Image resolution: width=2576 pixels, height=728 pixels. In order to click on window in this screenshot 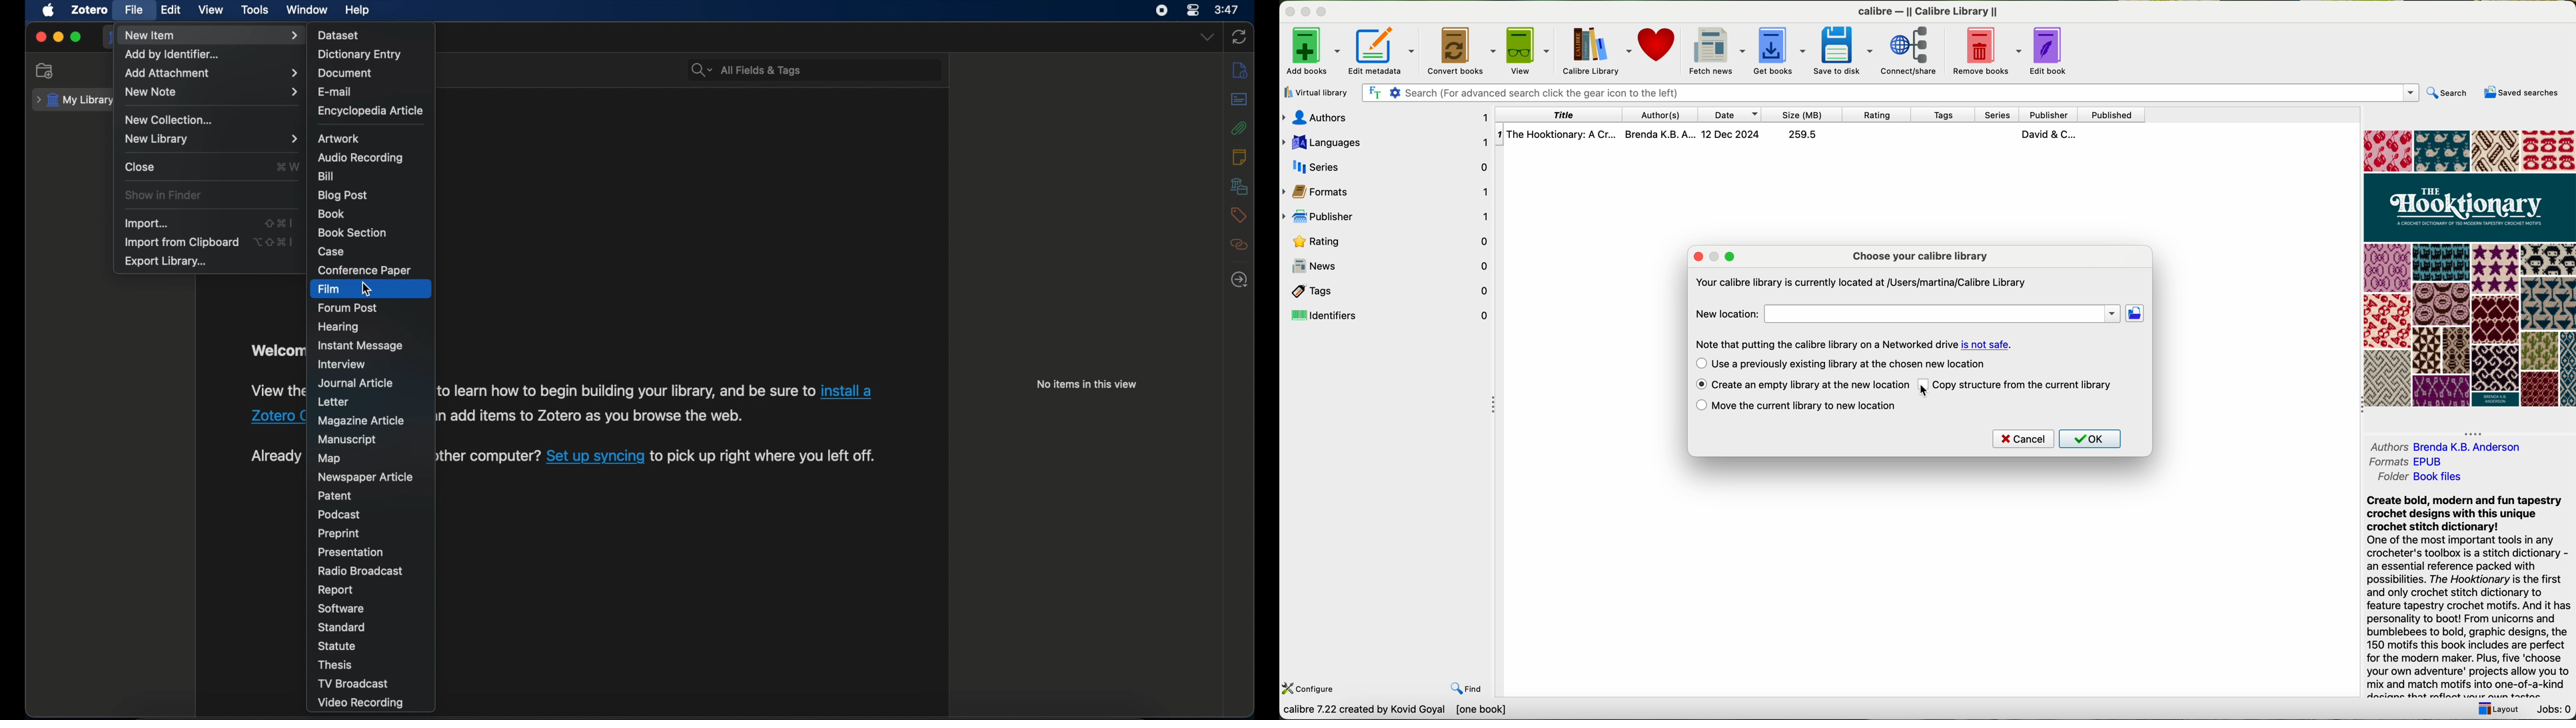, I will do `click(309, 10)`.